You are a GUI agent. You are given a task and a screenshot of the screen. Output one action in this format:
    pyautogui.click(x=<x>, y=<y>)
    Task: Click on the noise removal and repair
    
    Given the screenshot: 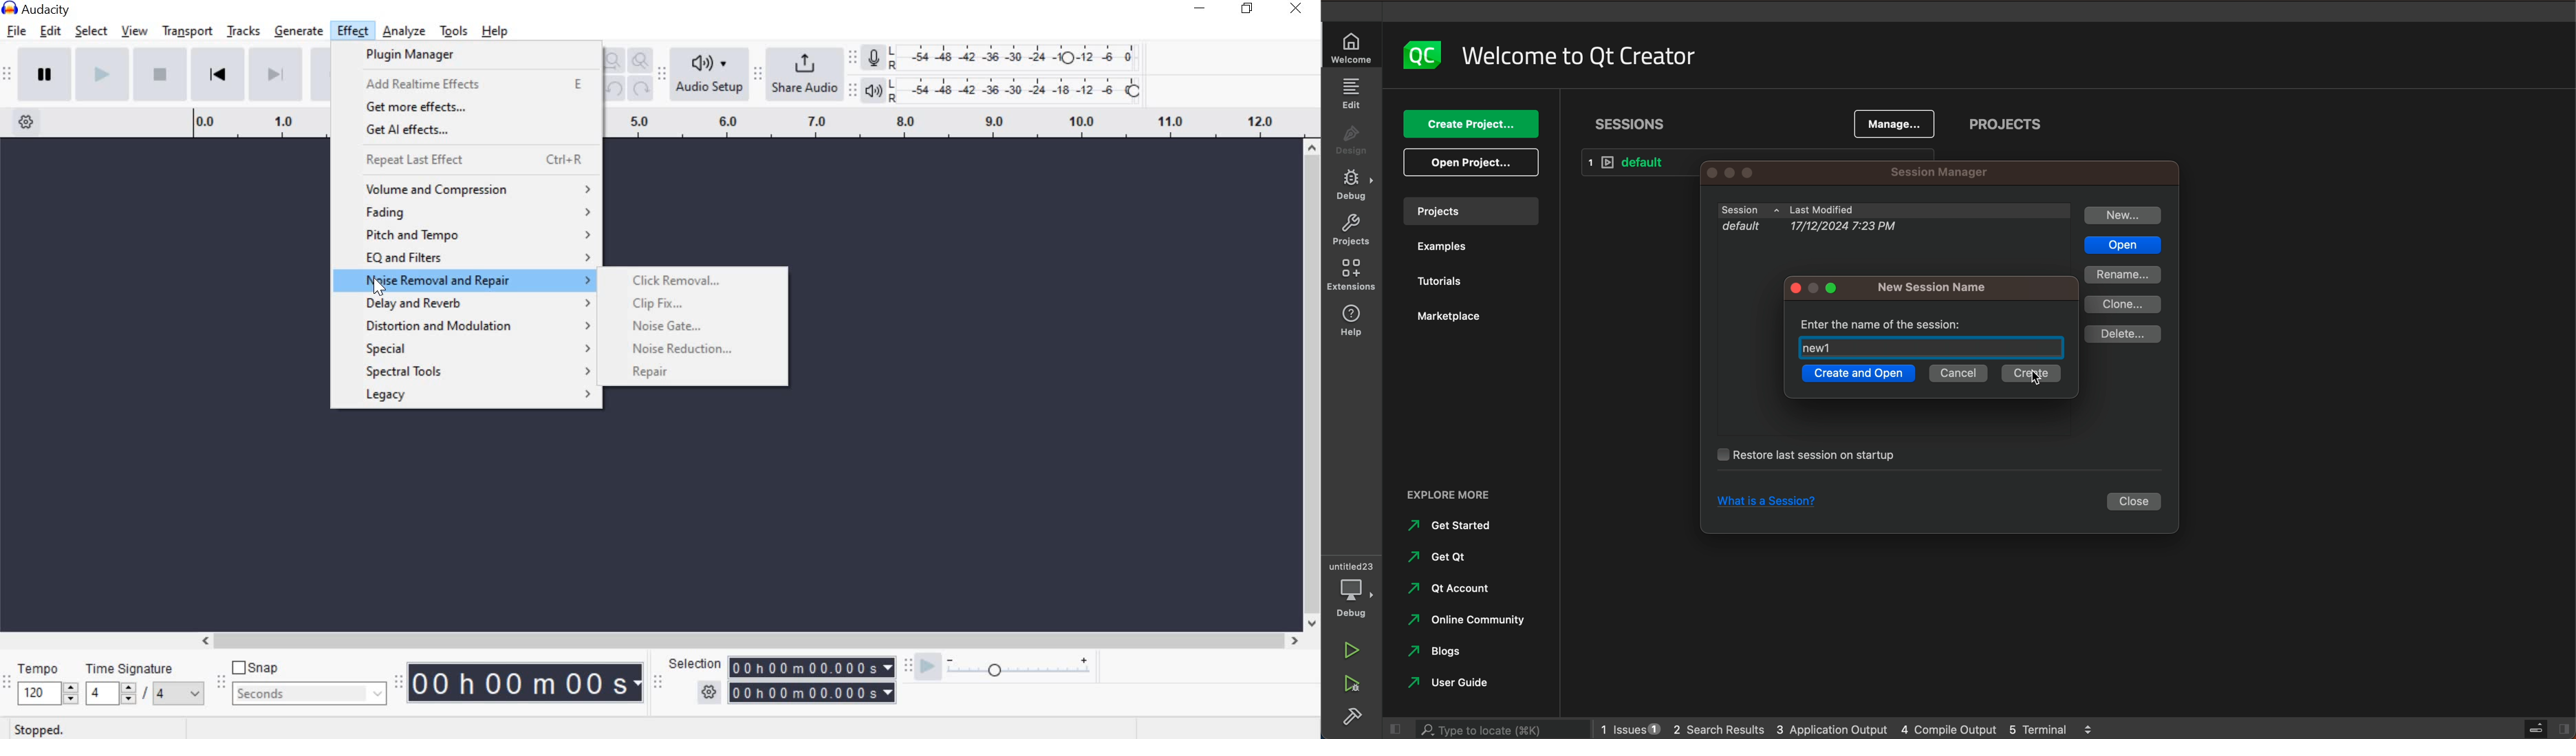 What is the action you would take?
    pyautogui.click(x=472, y=281)
    